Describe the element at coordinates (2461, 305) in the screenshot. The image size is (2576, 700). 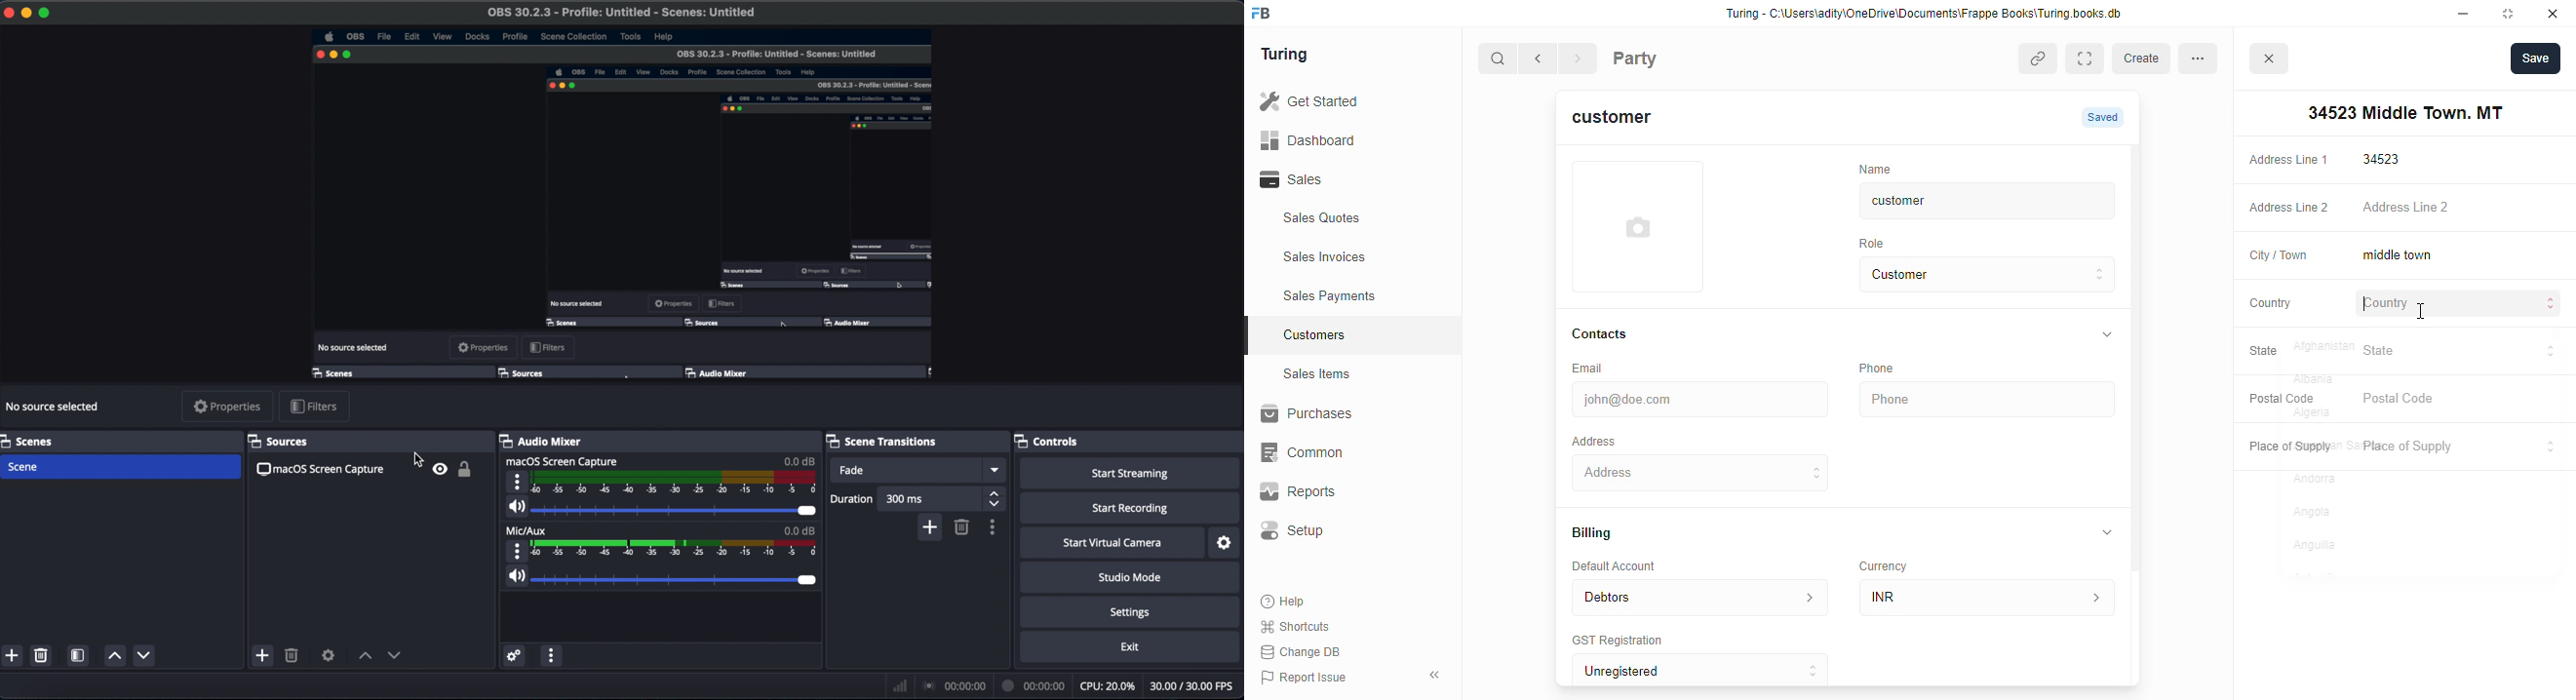
I see `Country` at that location.